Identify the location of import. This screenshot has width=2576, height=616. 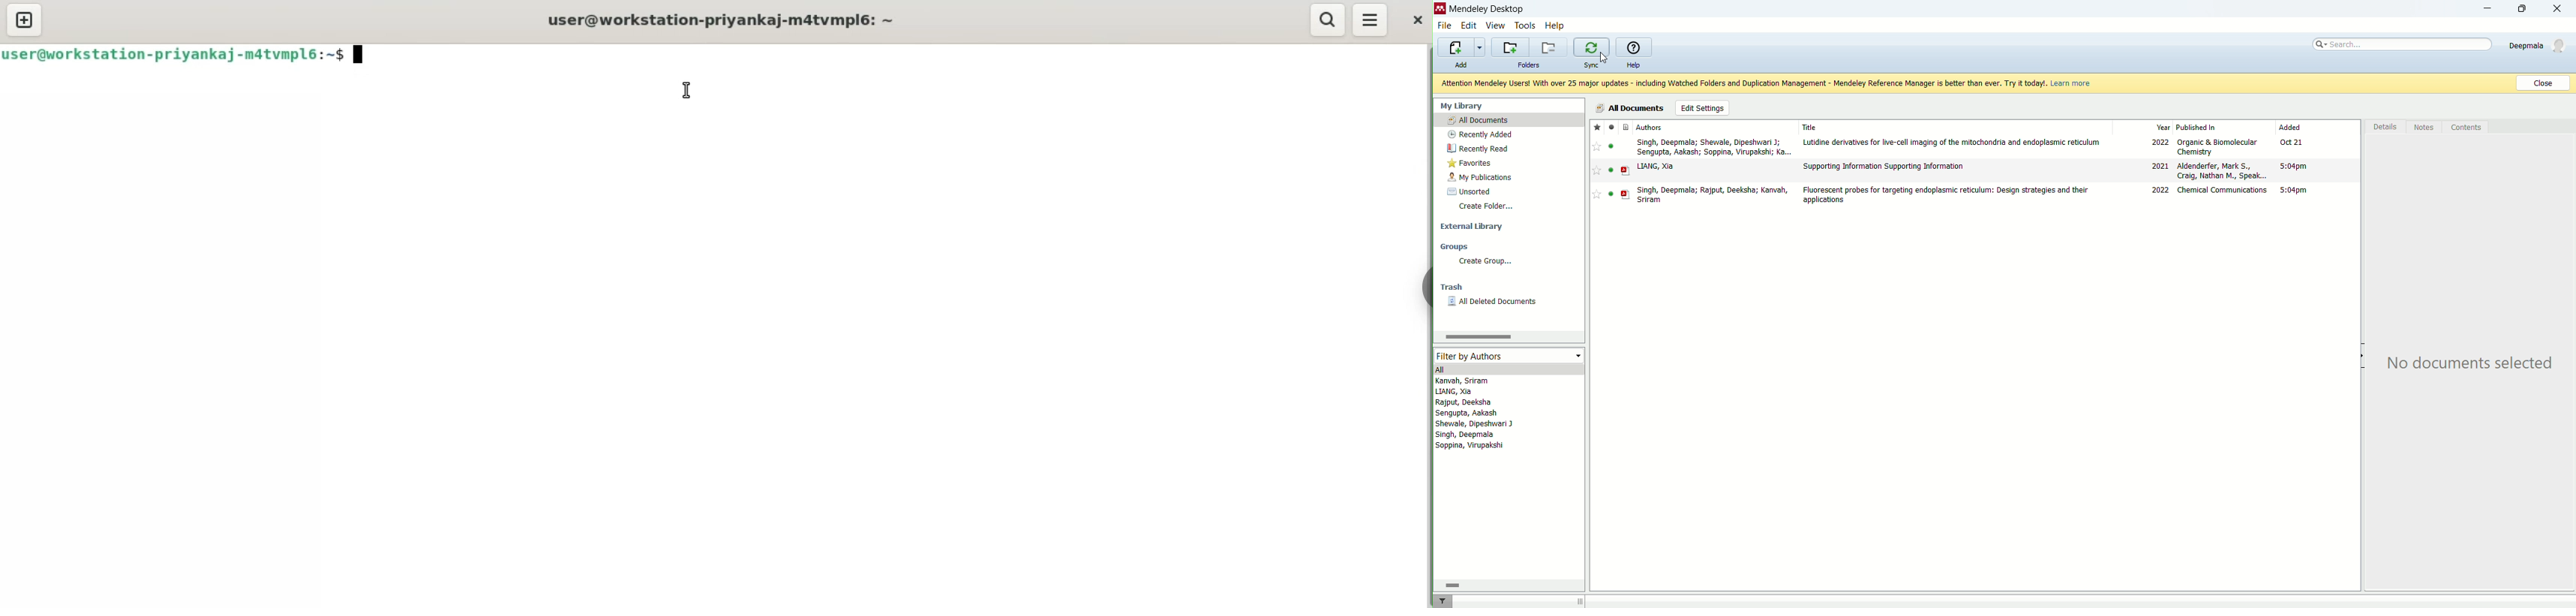
(1460, 46).